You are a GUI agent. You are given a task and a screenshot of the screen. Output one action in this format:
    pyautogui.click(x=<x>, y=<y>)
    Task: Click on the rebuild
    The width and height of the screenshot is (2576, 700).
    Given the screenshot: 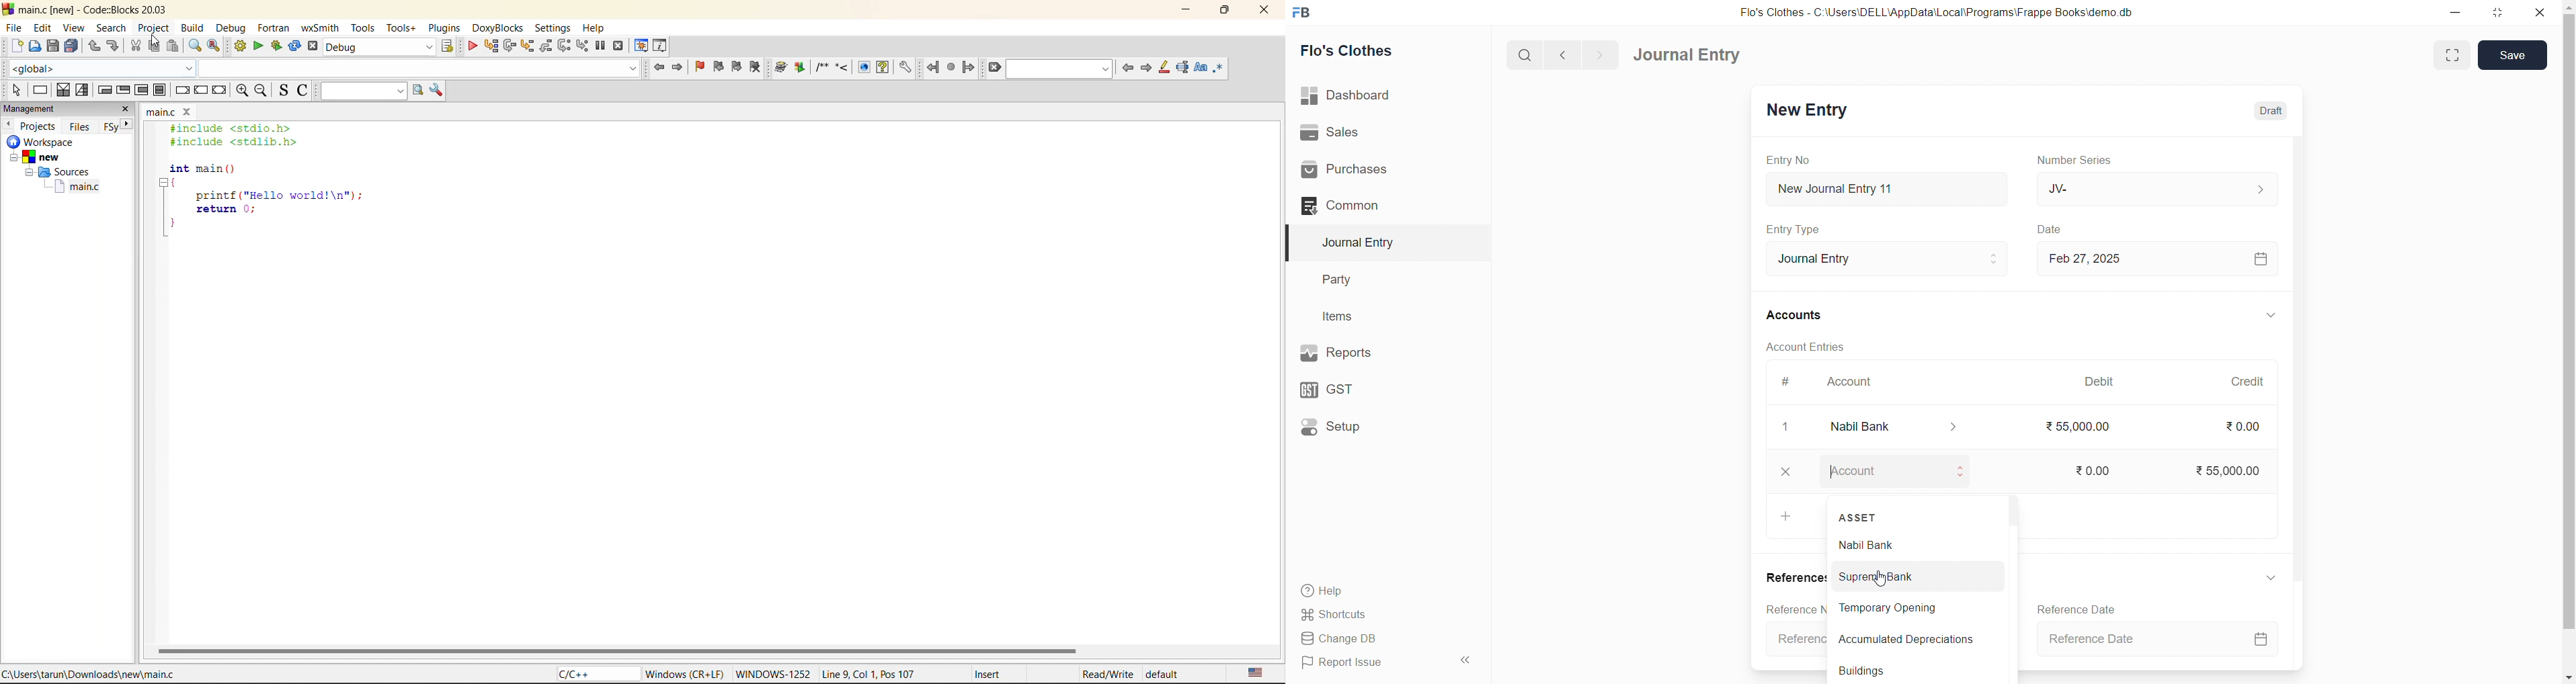 What is the action you would take?
    pyautogui.click(x=293, y=46)
    